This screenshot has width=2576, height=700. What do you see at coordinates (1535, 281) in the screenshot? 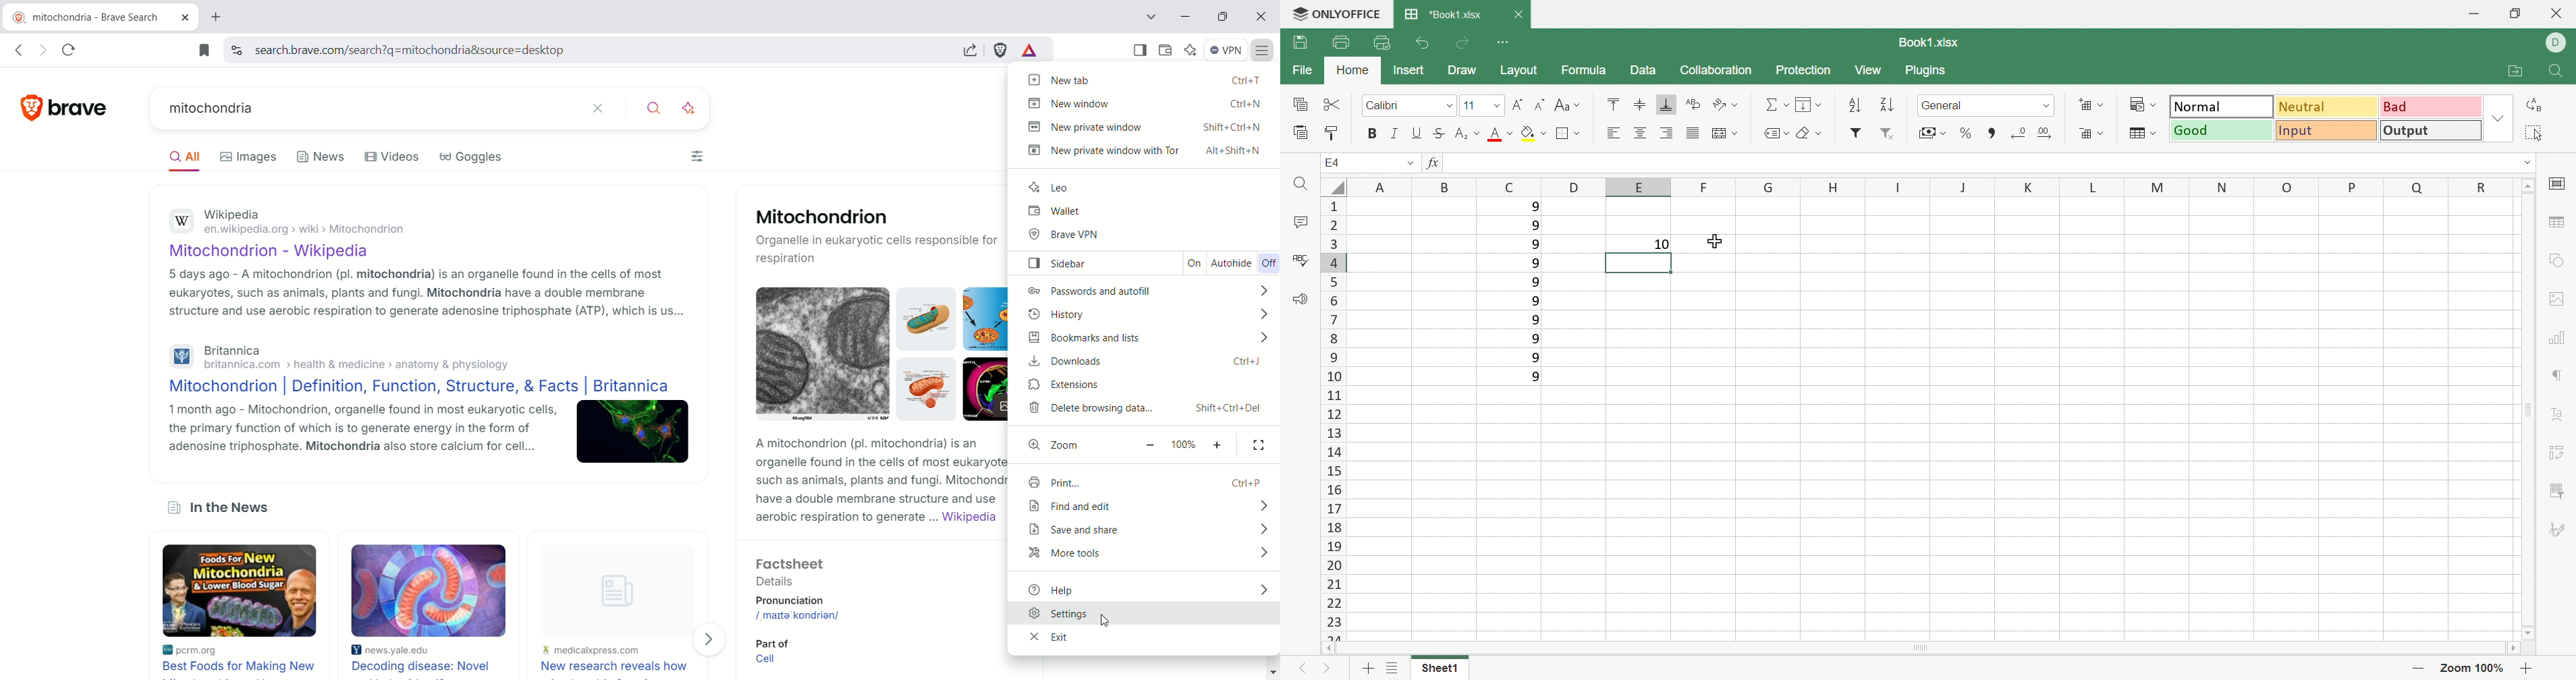
I see `9` at bounding box center [1535, 281].